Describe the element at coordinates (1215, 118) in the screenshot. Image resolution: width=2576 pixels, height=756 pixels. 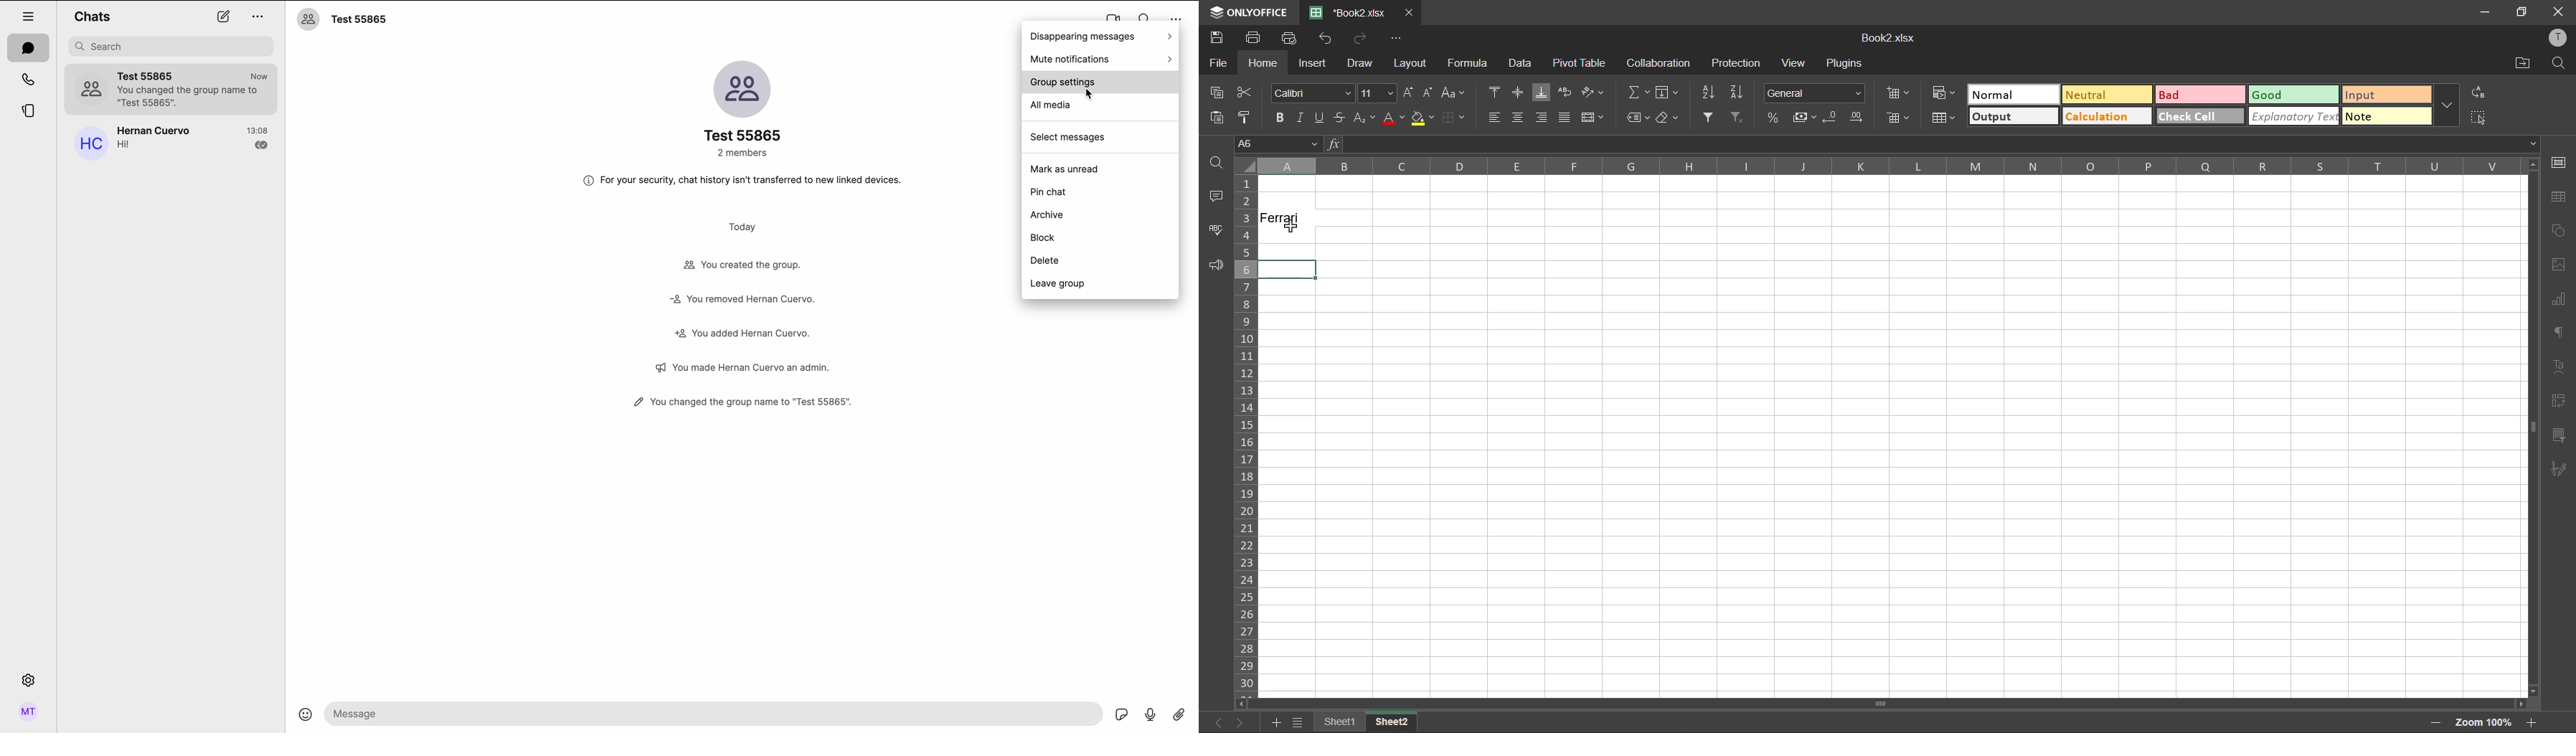
I see `paste` at that location.